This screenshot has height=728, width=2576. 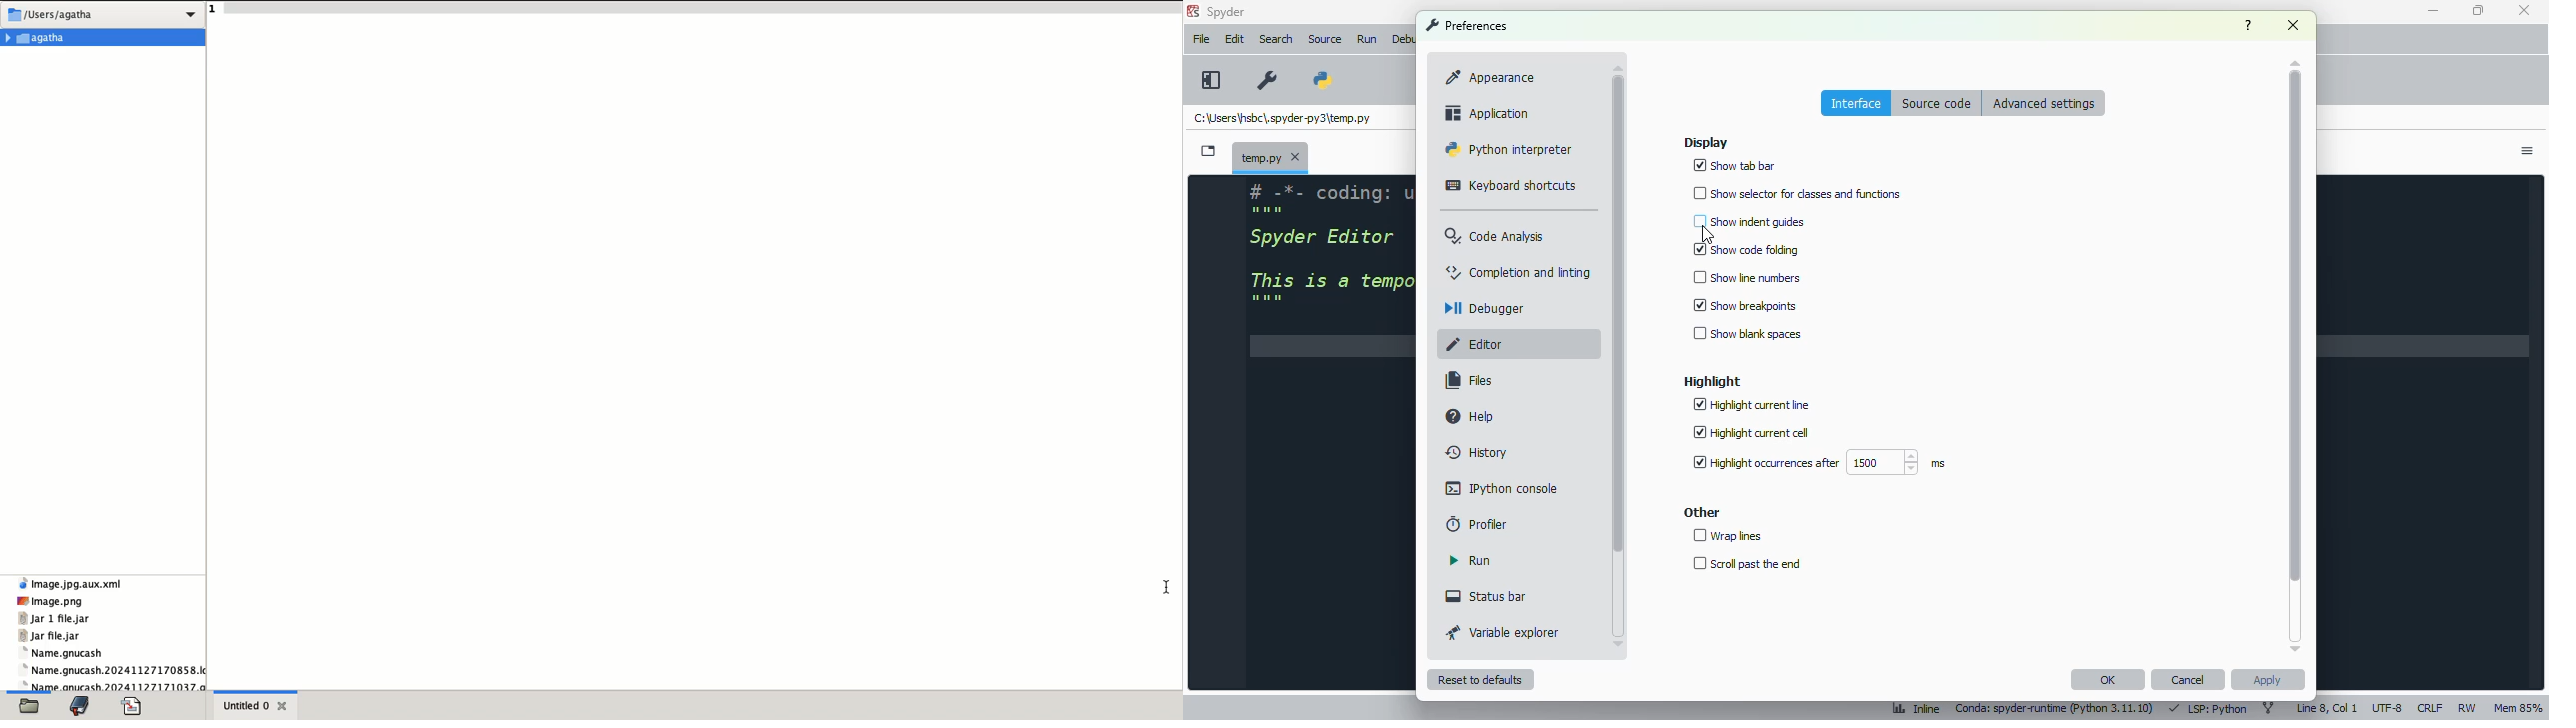 What do you see at coordinates (1746, 563) in the screenshot?
I see `scroll past the end` at bounding box center [1746, 563].